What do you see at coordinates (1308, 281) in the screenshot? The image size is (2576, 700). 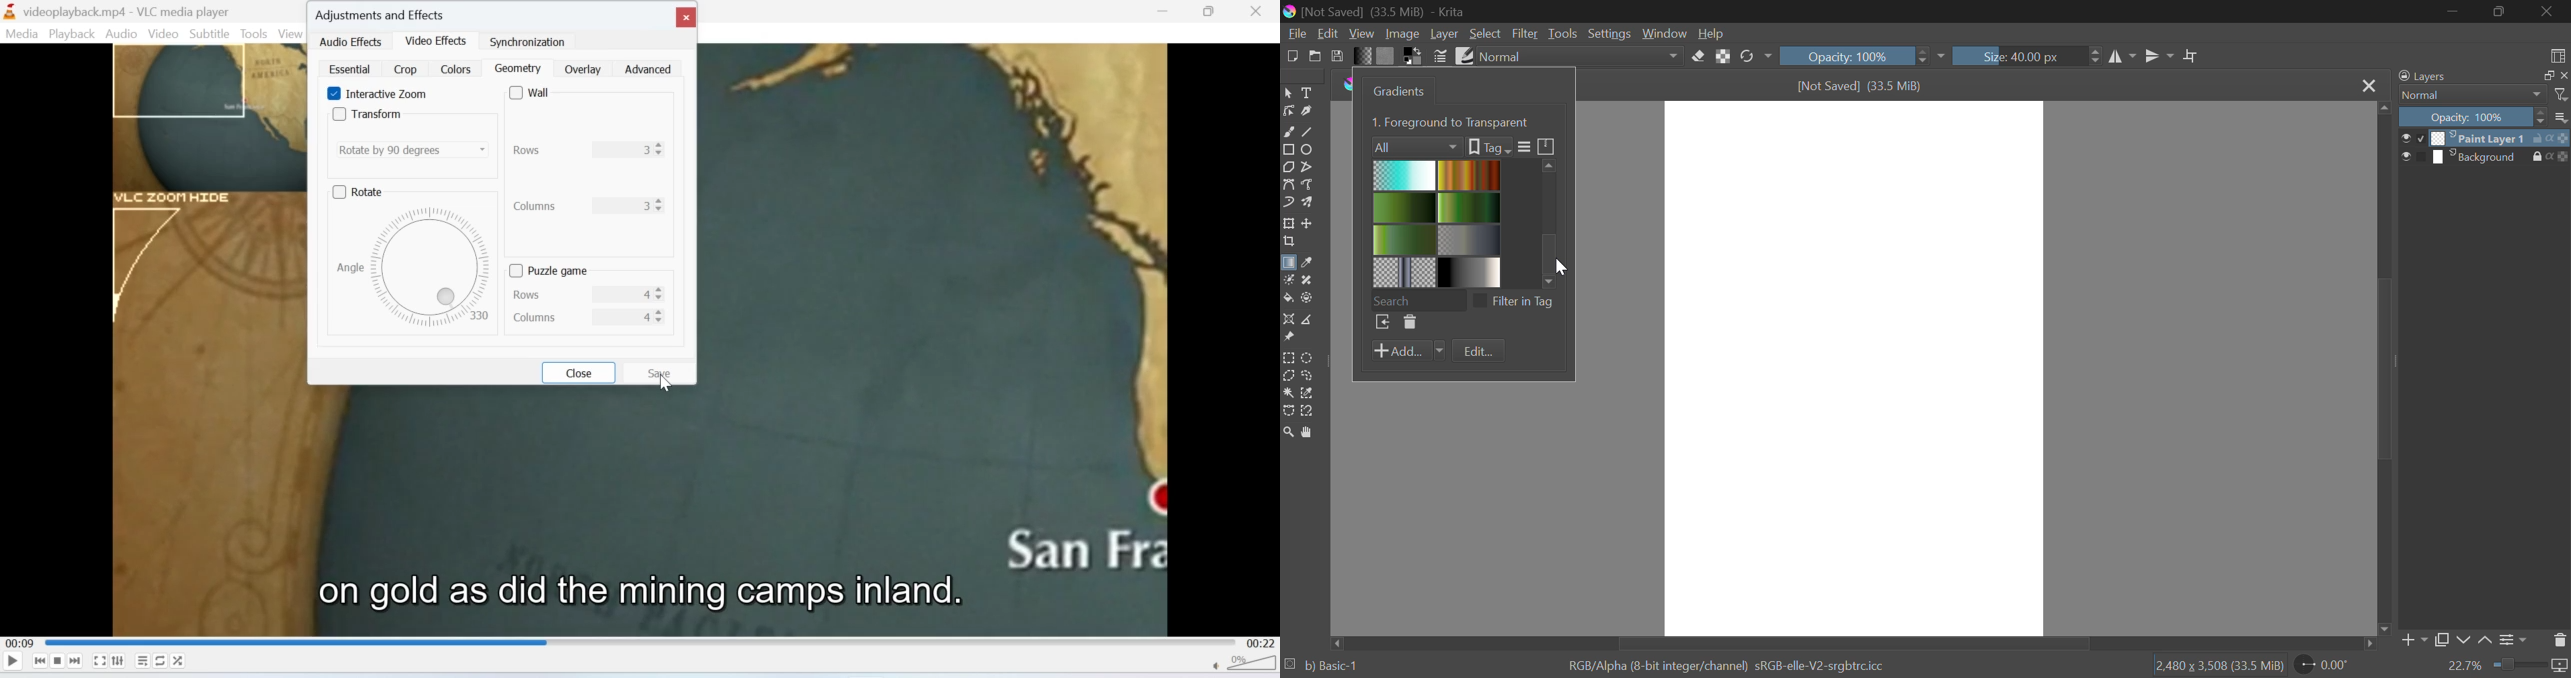 I see `Smart Patch Tool` at bounding box center [1308, 281].